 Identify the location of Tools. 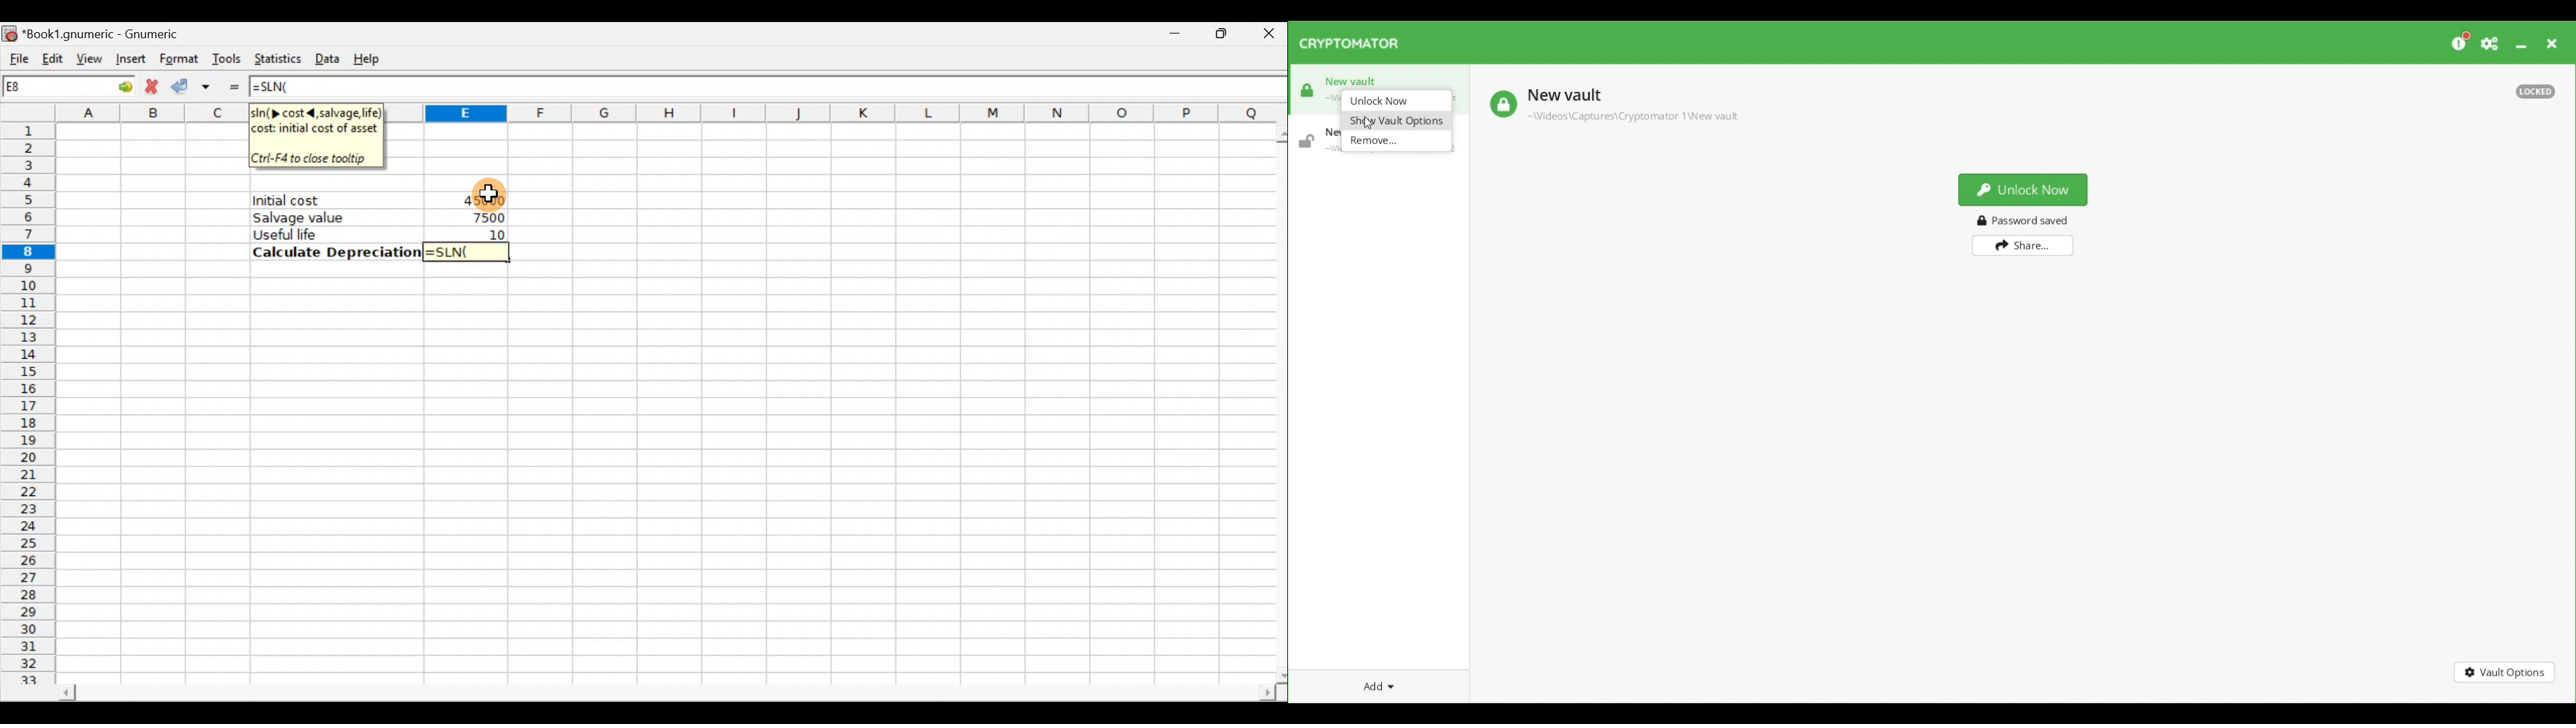
(228, 58).